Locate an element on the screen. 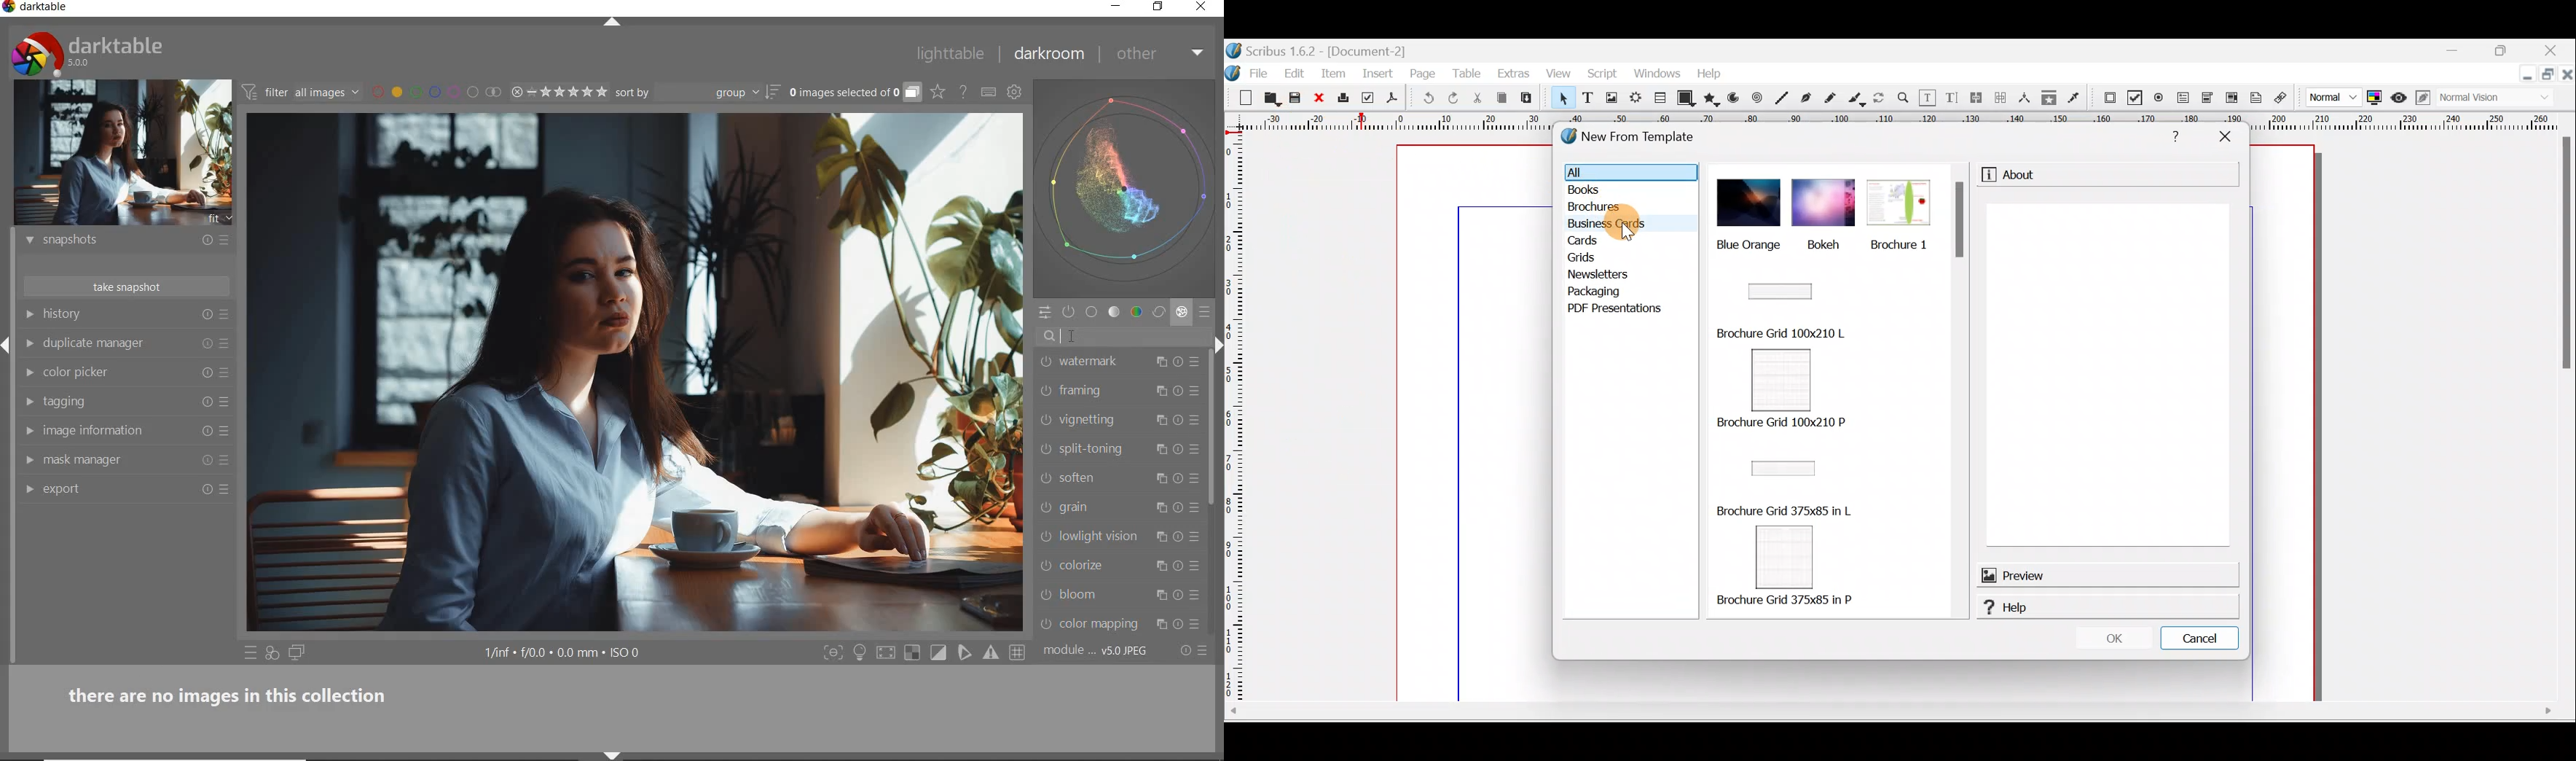  preset and preferences is located at coordinates (1195, 479).